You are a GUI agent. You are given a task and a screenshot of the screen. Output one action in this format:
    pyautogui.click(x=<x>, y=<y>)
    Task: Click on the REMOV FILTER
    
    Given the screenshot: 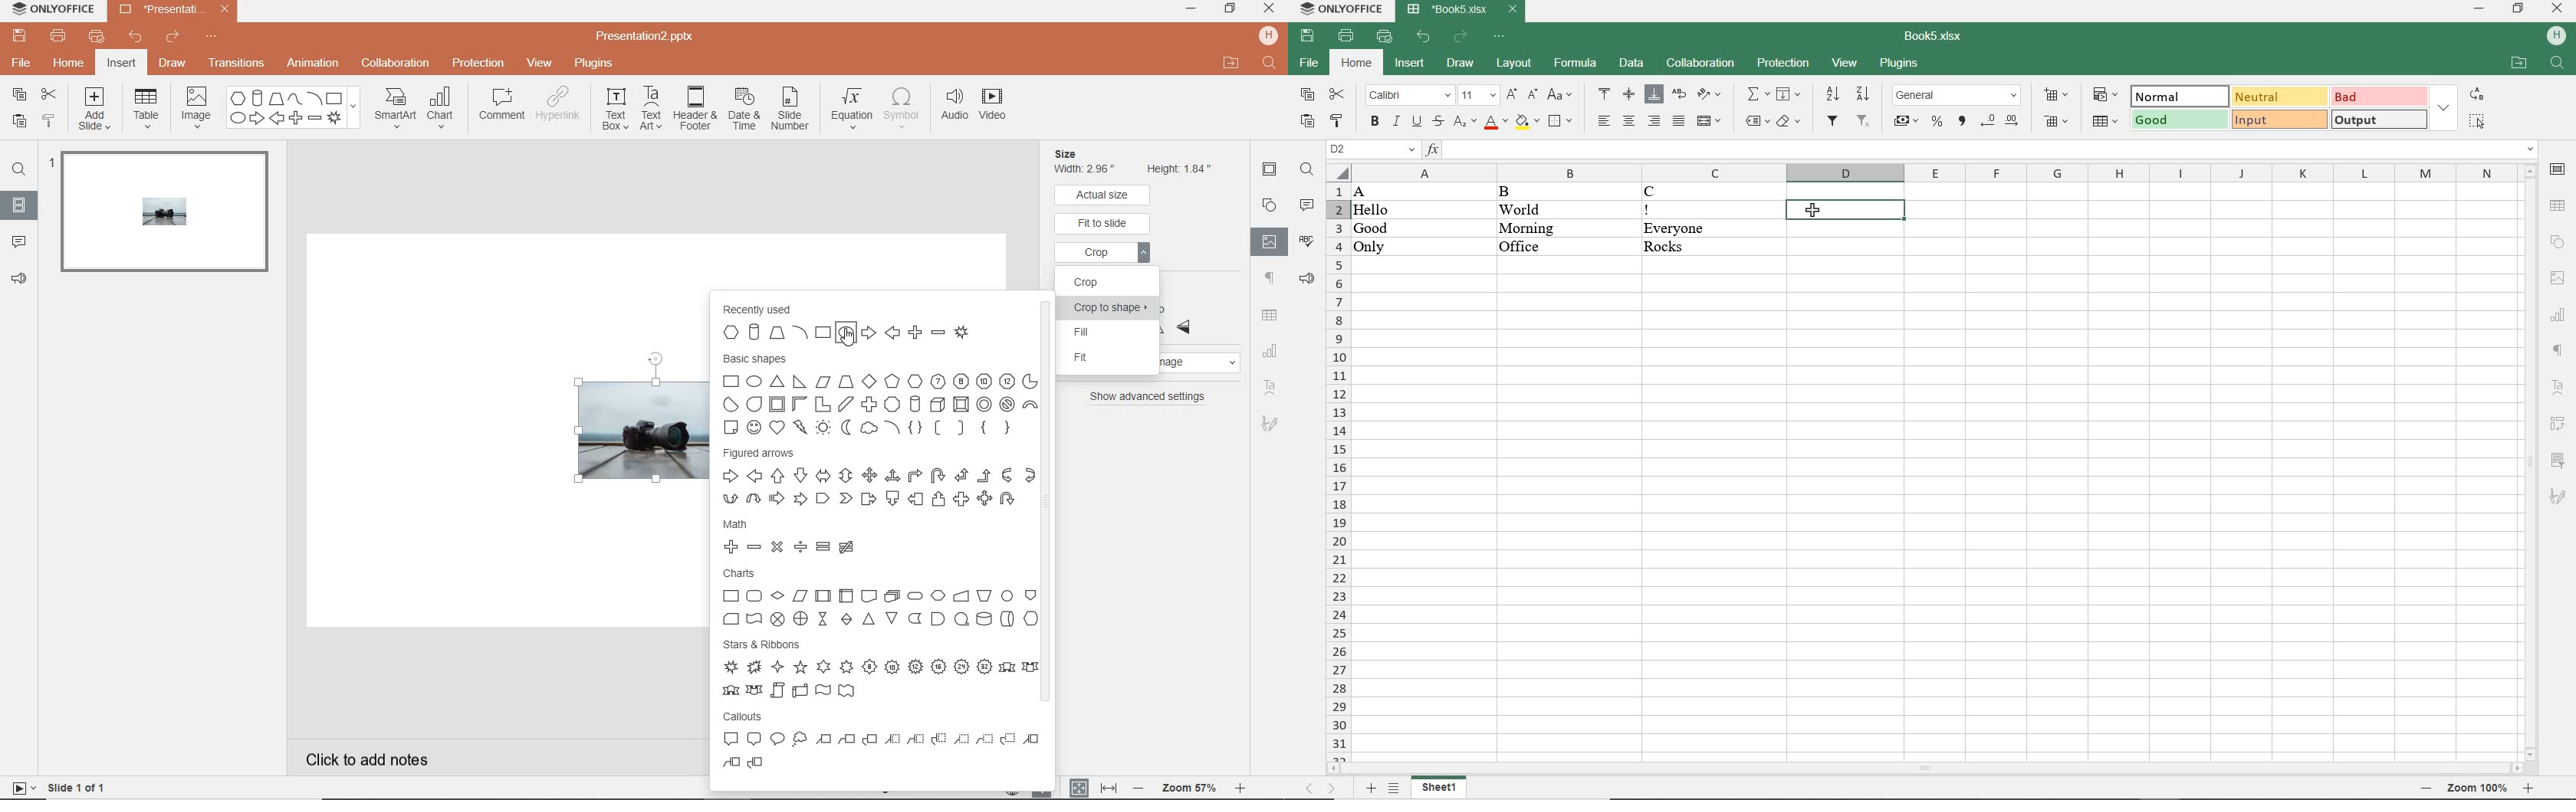 What is the action you would take?
    pyautogui.click(x=1863, y=120)
    